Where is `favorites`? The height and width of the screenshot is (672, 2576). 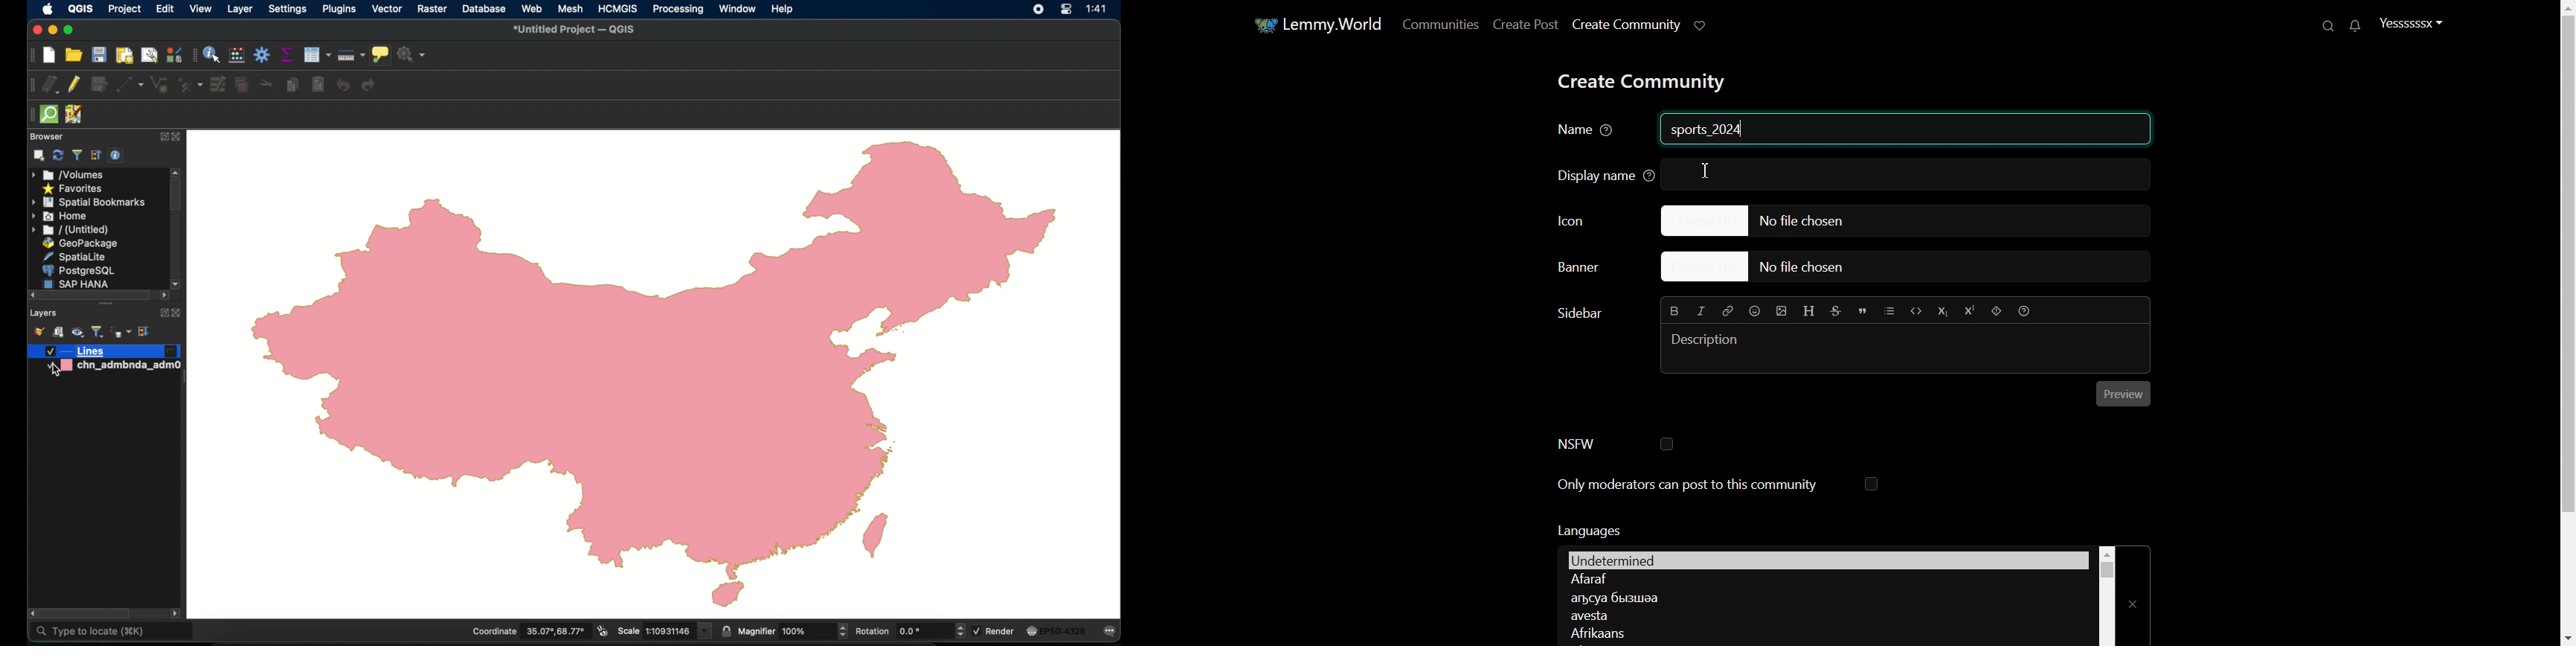
favorites is located at coordinates (75, 190).